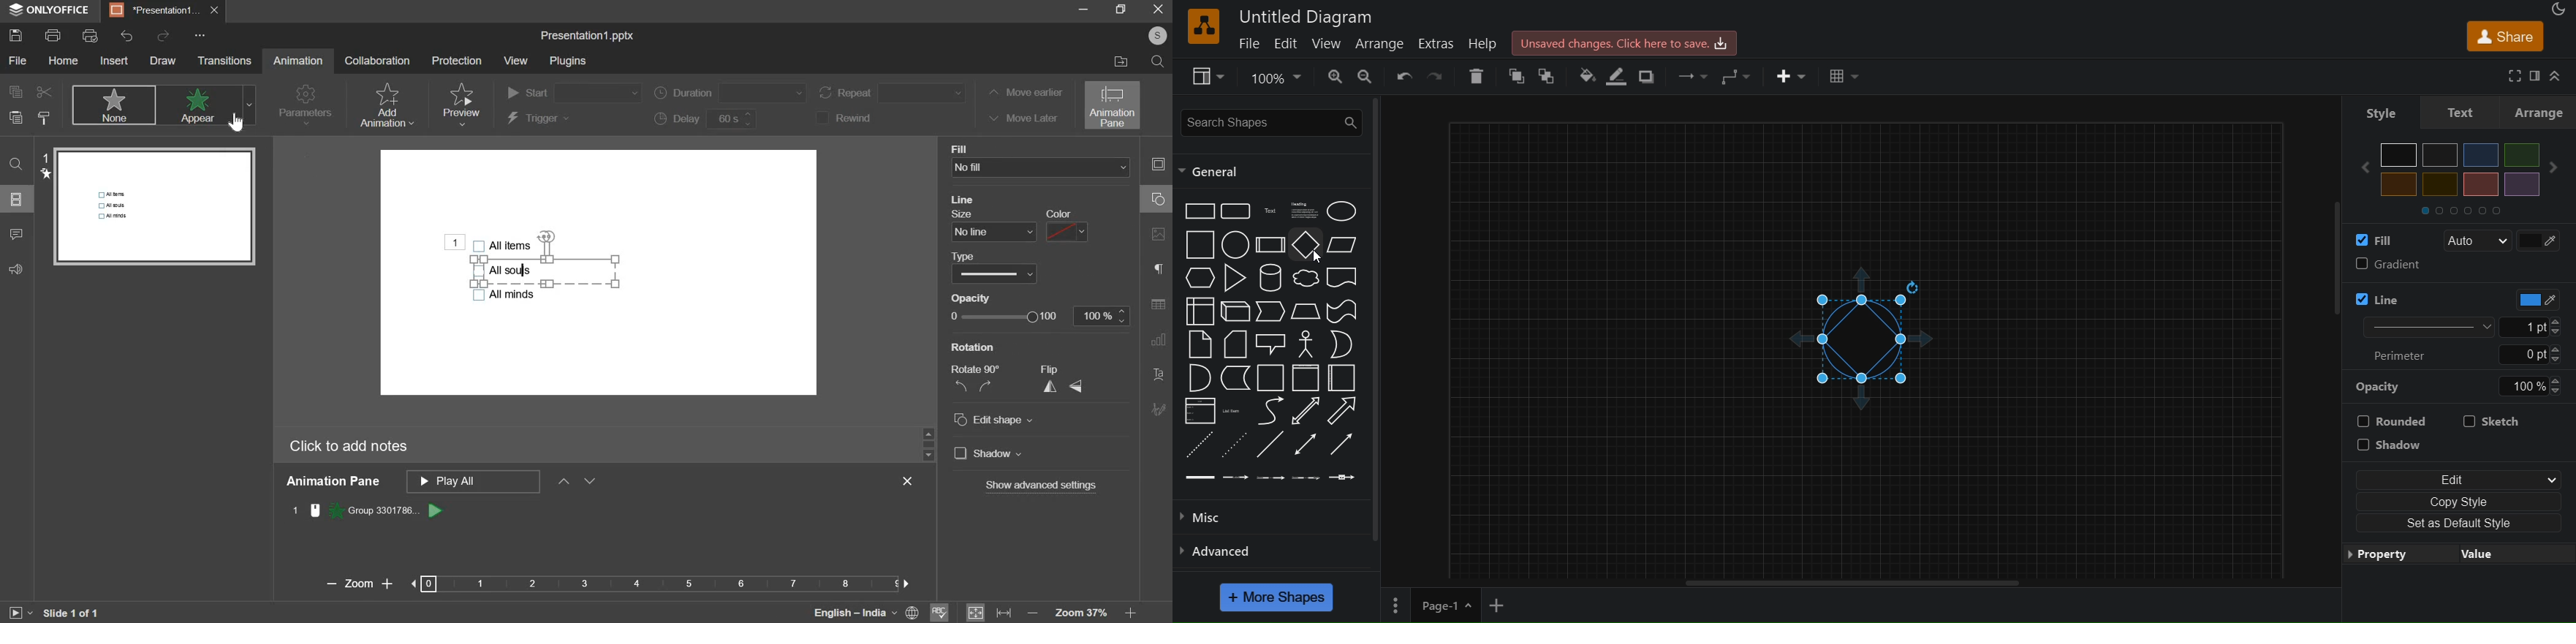 The image size is (2576, 644). What do you see at coordinates (378, 60) in the screenshot?
I see `collaboration` at bounding box center [378, 60].